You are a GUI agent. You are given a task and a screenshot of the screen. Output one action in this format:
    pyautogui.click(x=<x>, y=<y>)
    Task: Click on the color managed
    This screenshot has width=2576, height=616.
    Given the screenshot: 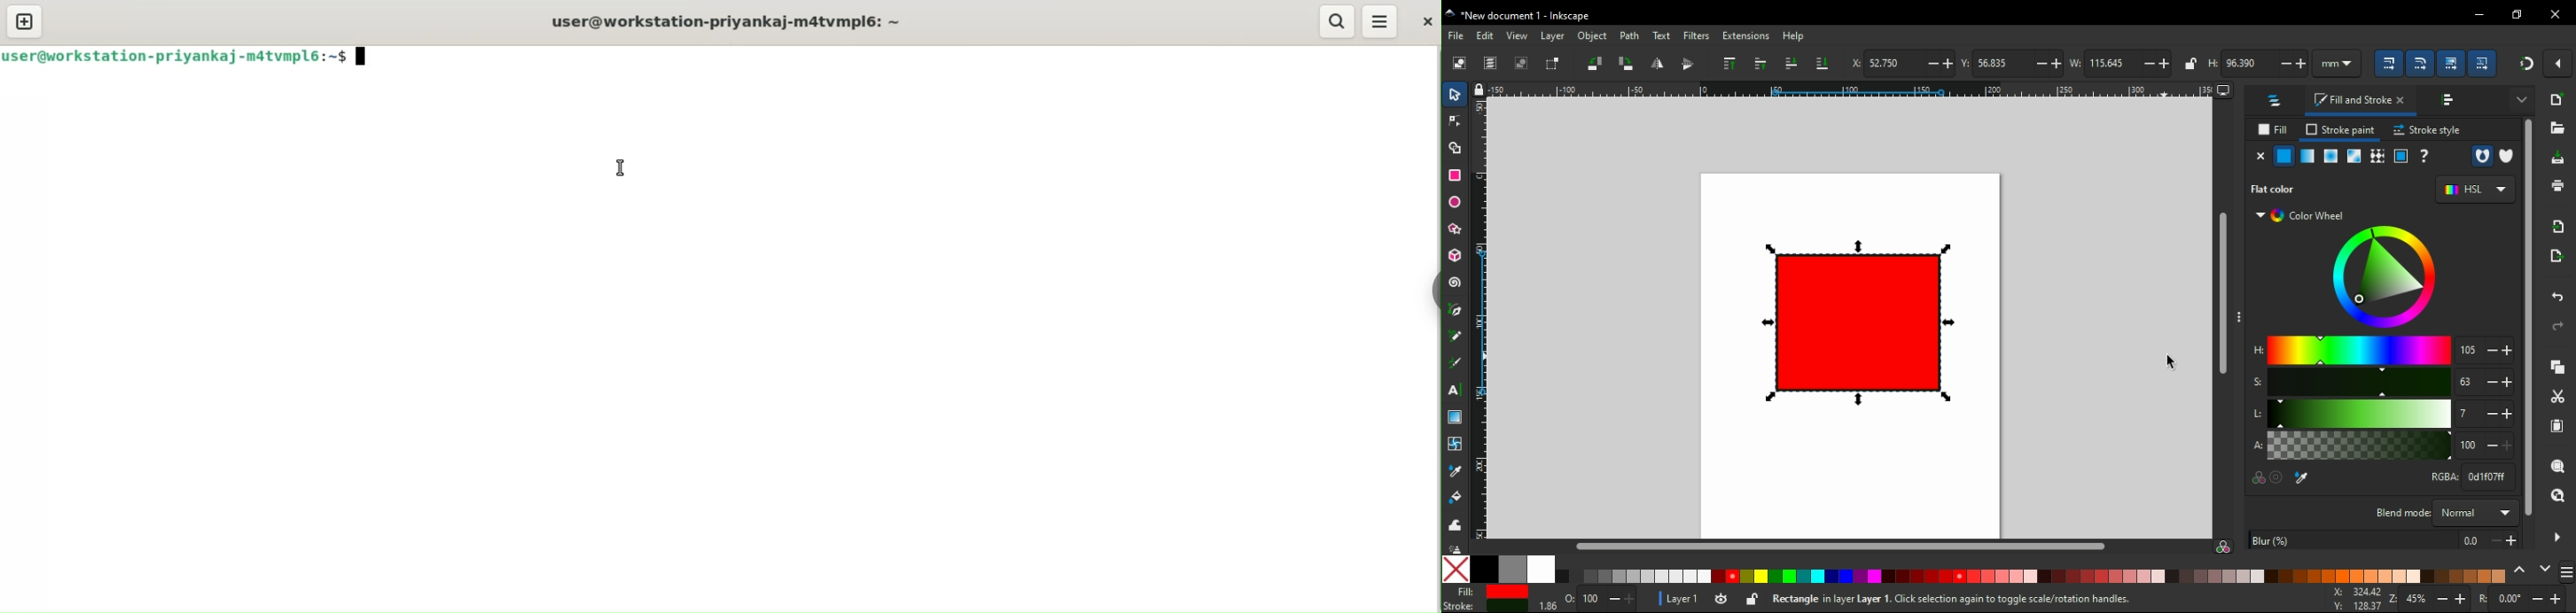 What is the action you would take?
    pyautogui.click(x=2257, y=479)
    